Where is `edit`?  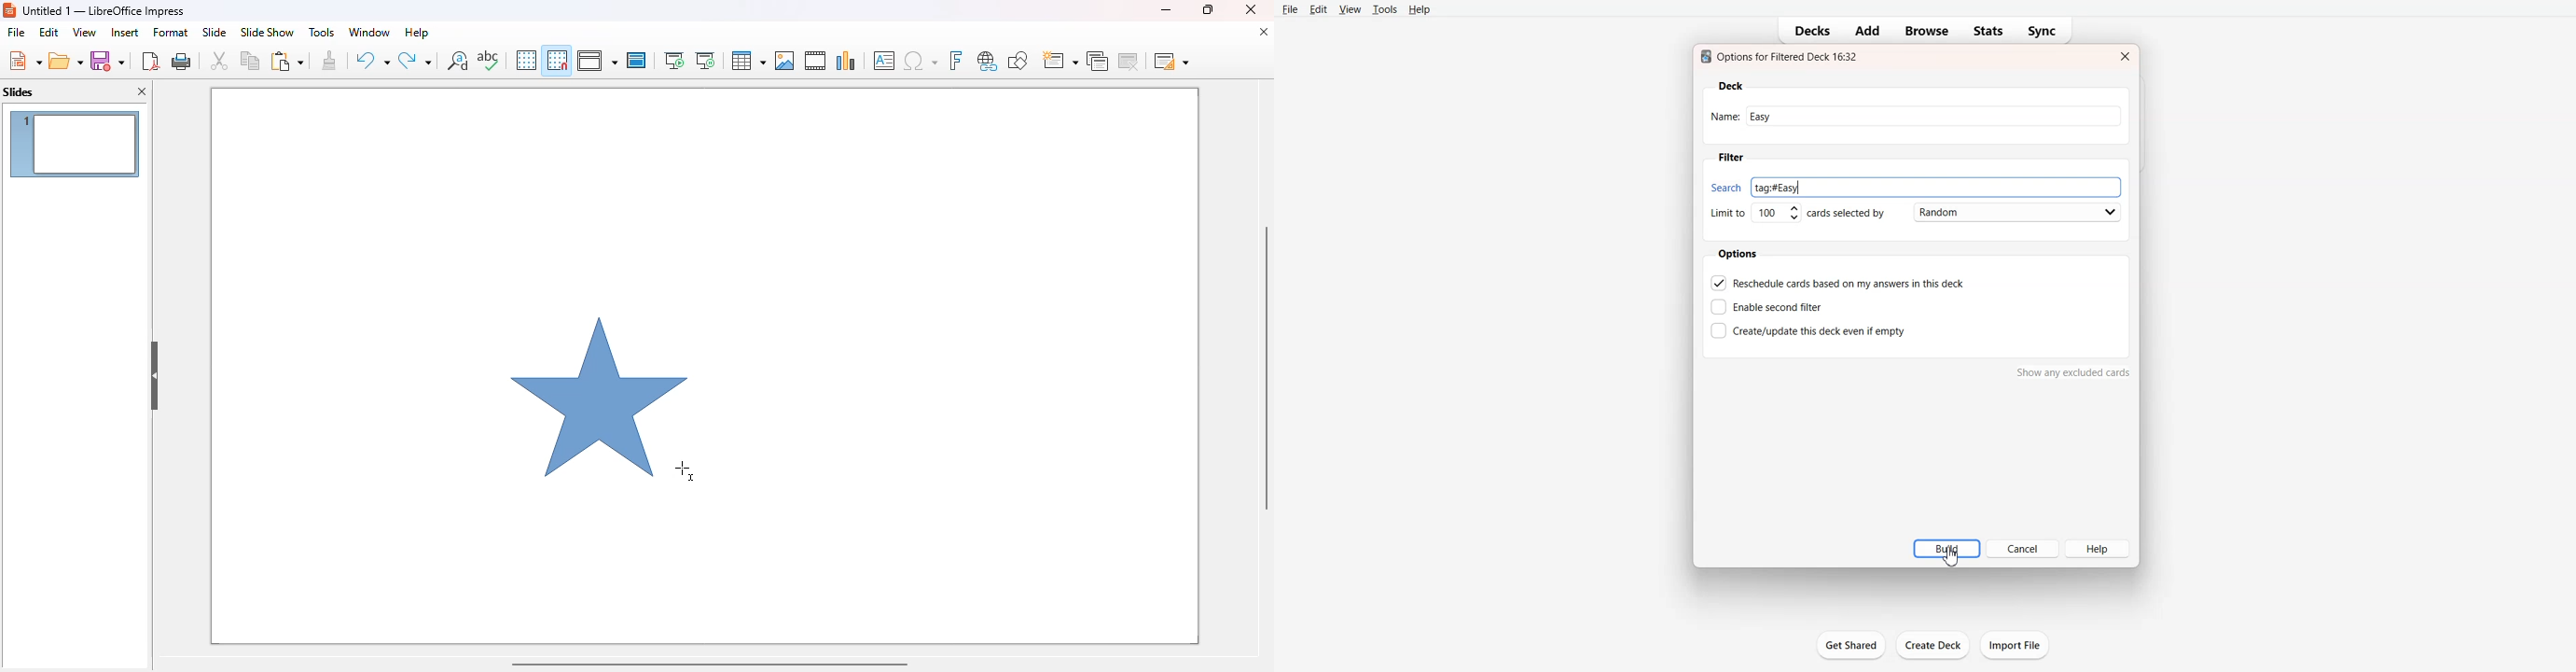
edit is located at coordinates (48, 32).